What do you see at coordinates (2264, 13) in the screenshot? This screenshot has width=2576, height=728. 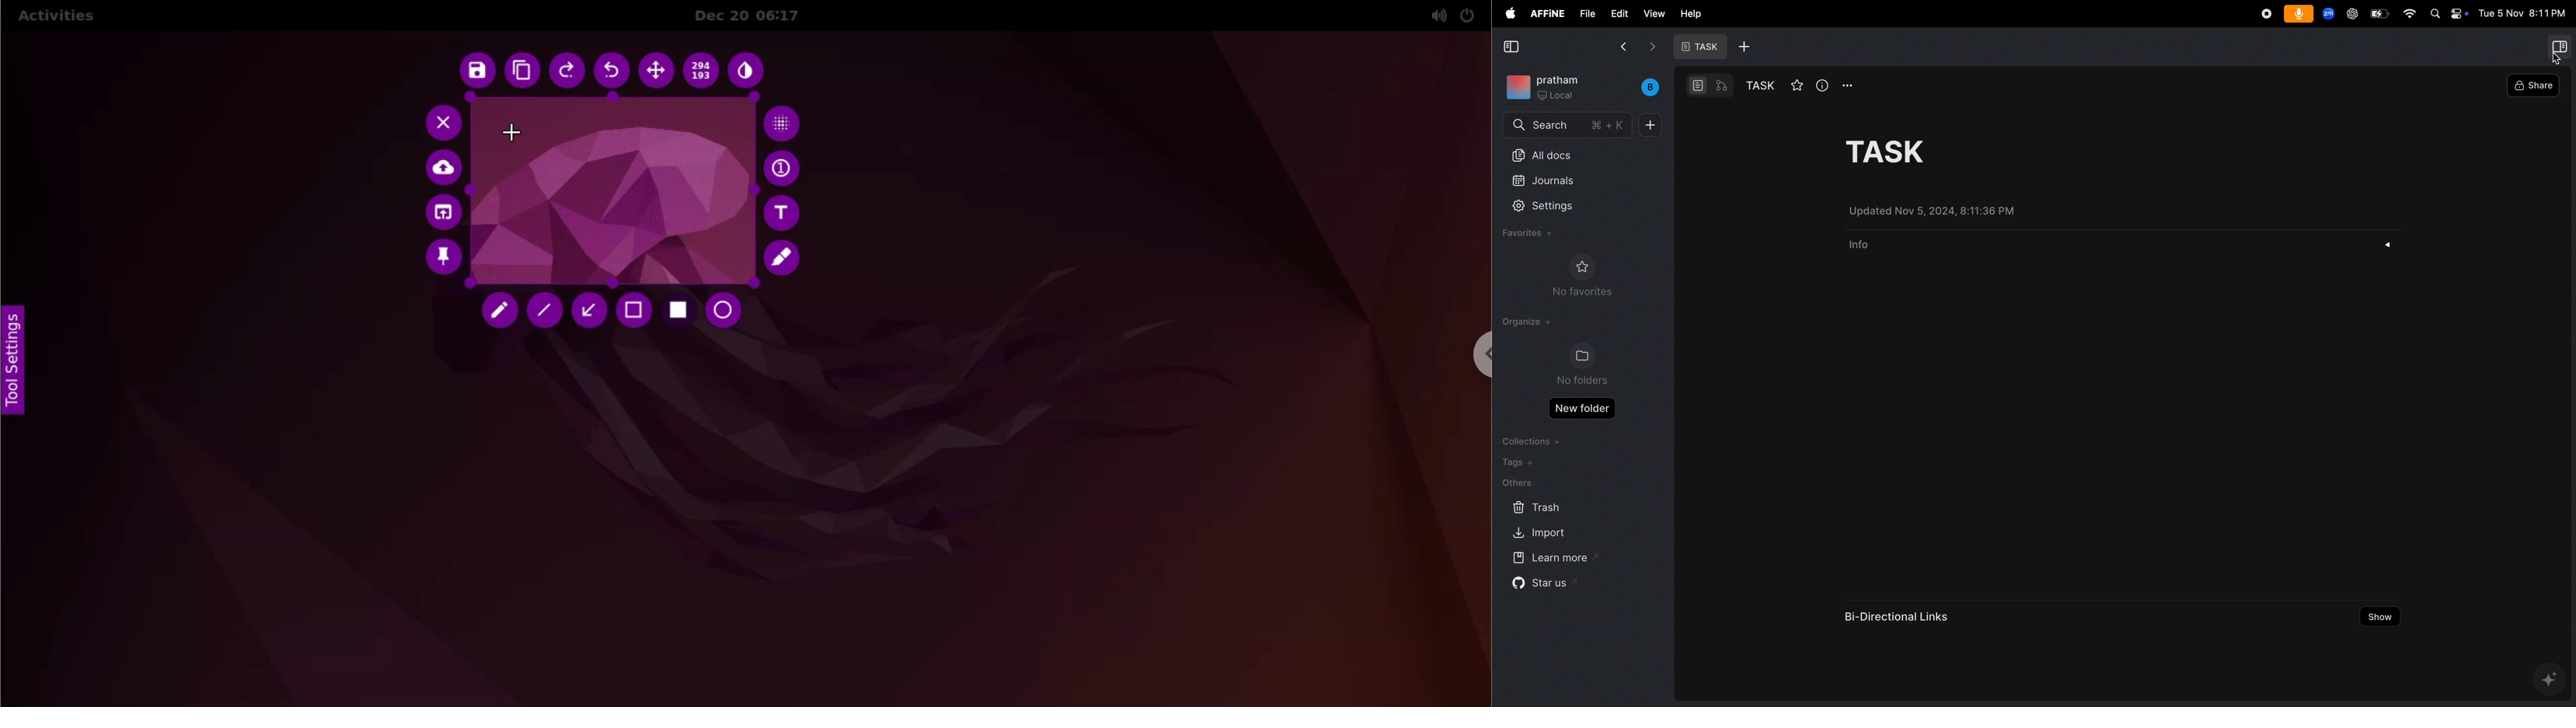 I see `record` at bounding box center [2264, 13].